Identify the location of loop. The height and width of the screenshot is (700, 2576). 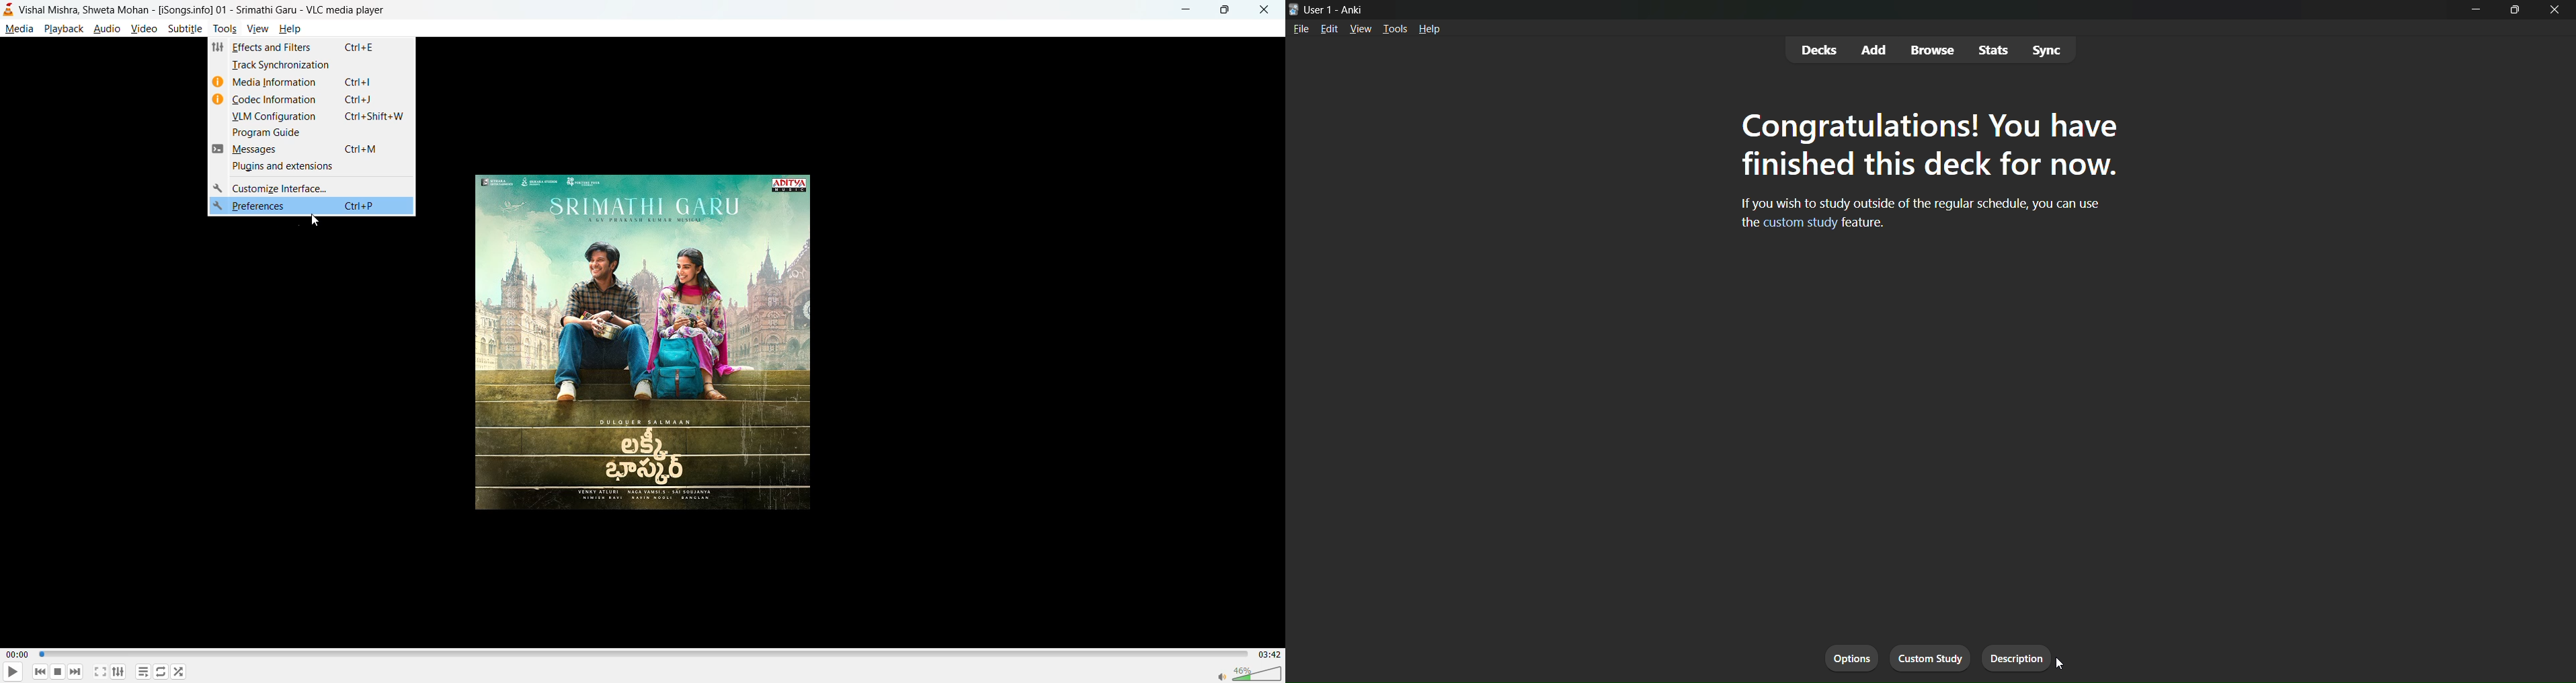
(159, 671).